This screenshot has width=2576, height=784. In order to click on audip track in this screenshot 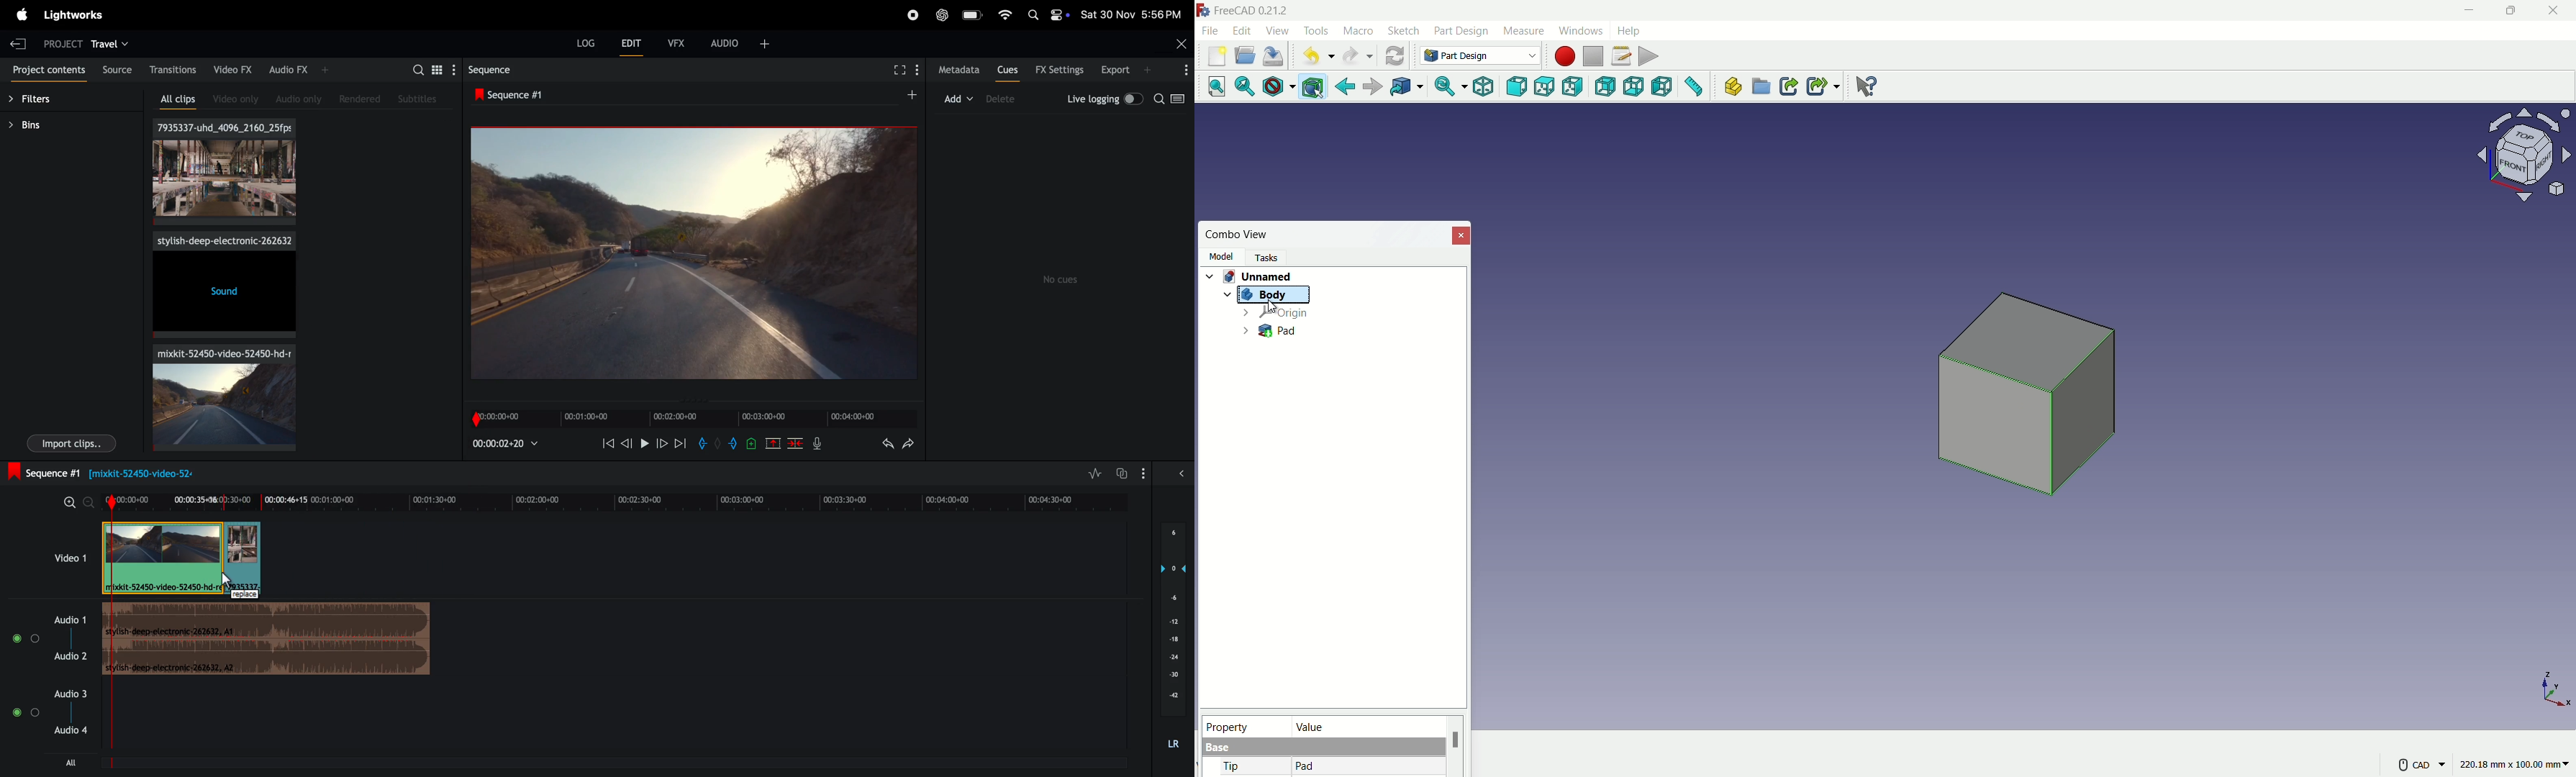, I will do `click(269, 640)`.